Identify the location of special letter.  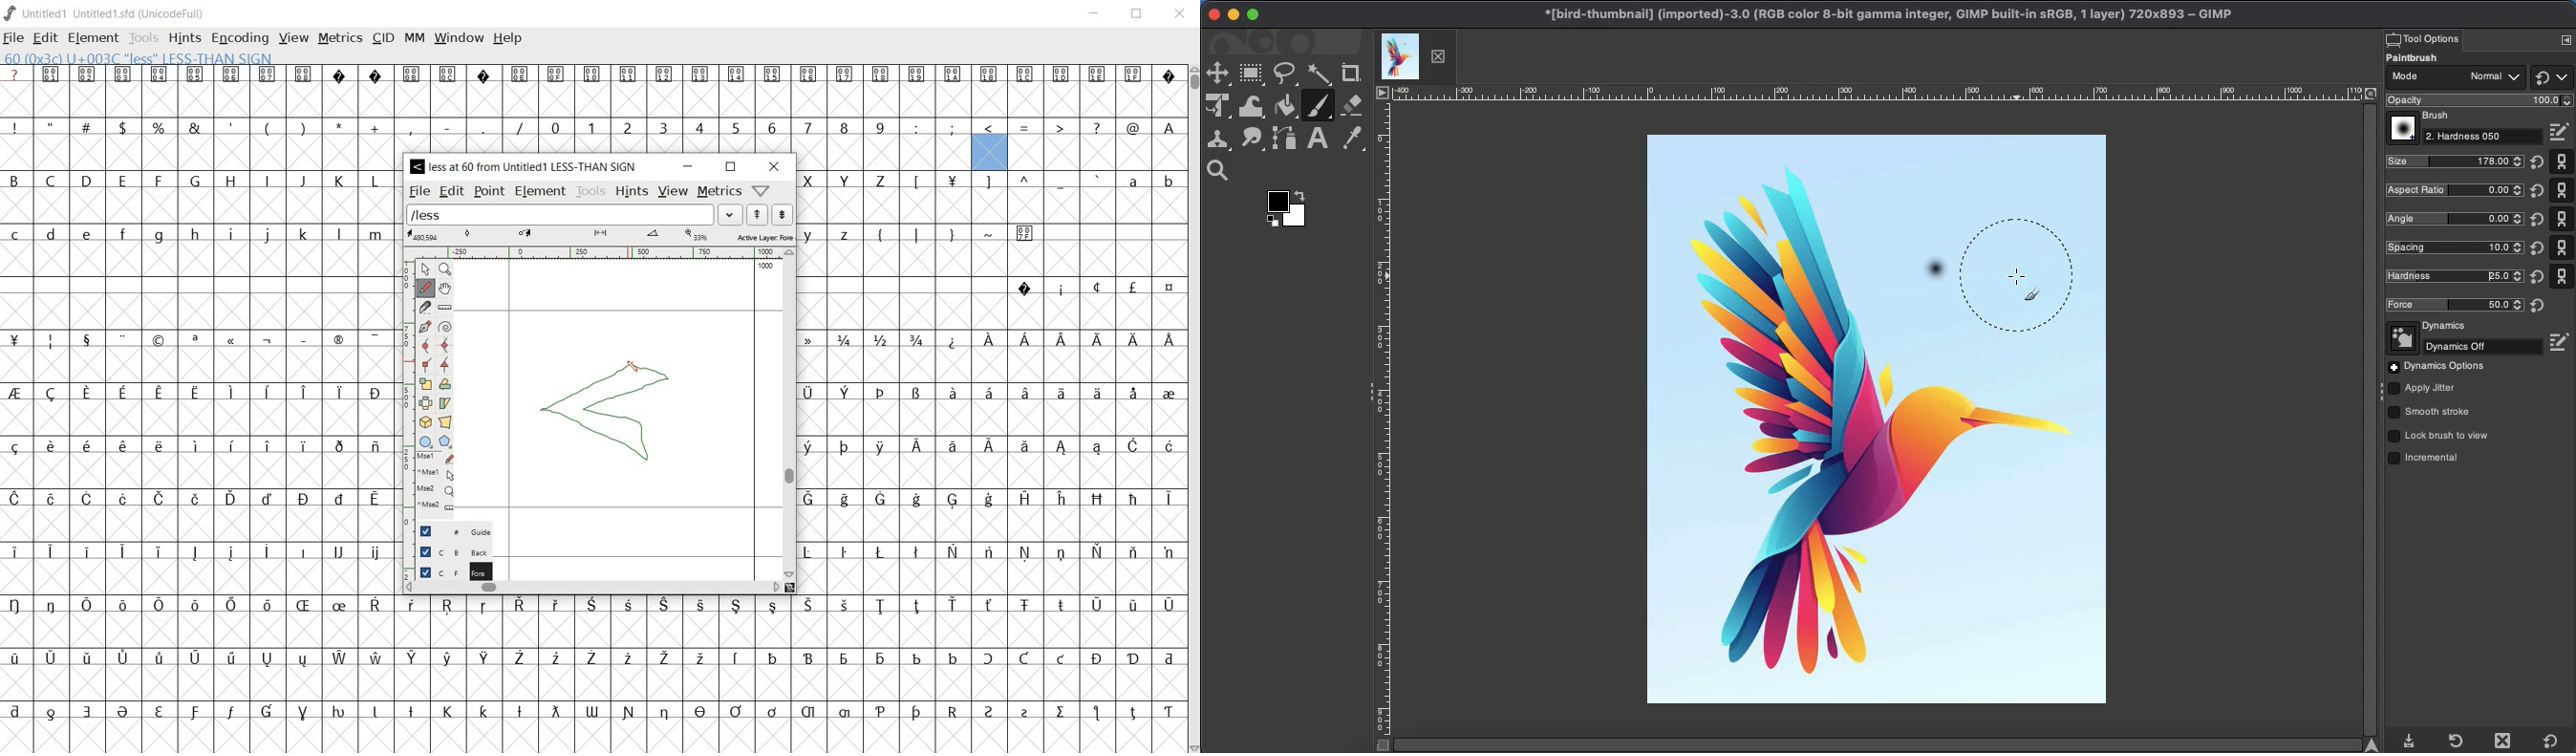
(992, 550).